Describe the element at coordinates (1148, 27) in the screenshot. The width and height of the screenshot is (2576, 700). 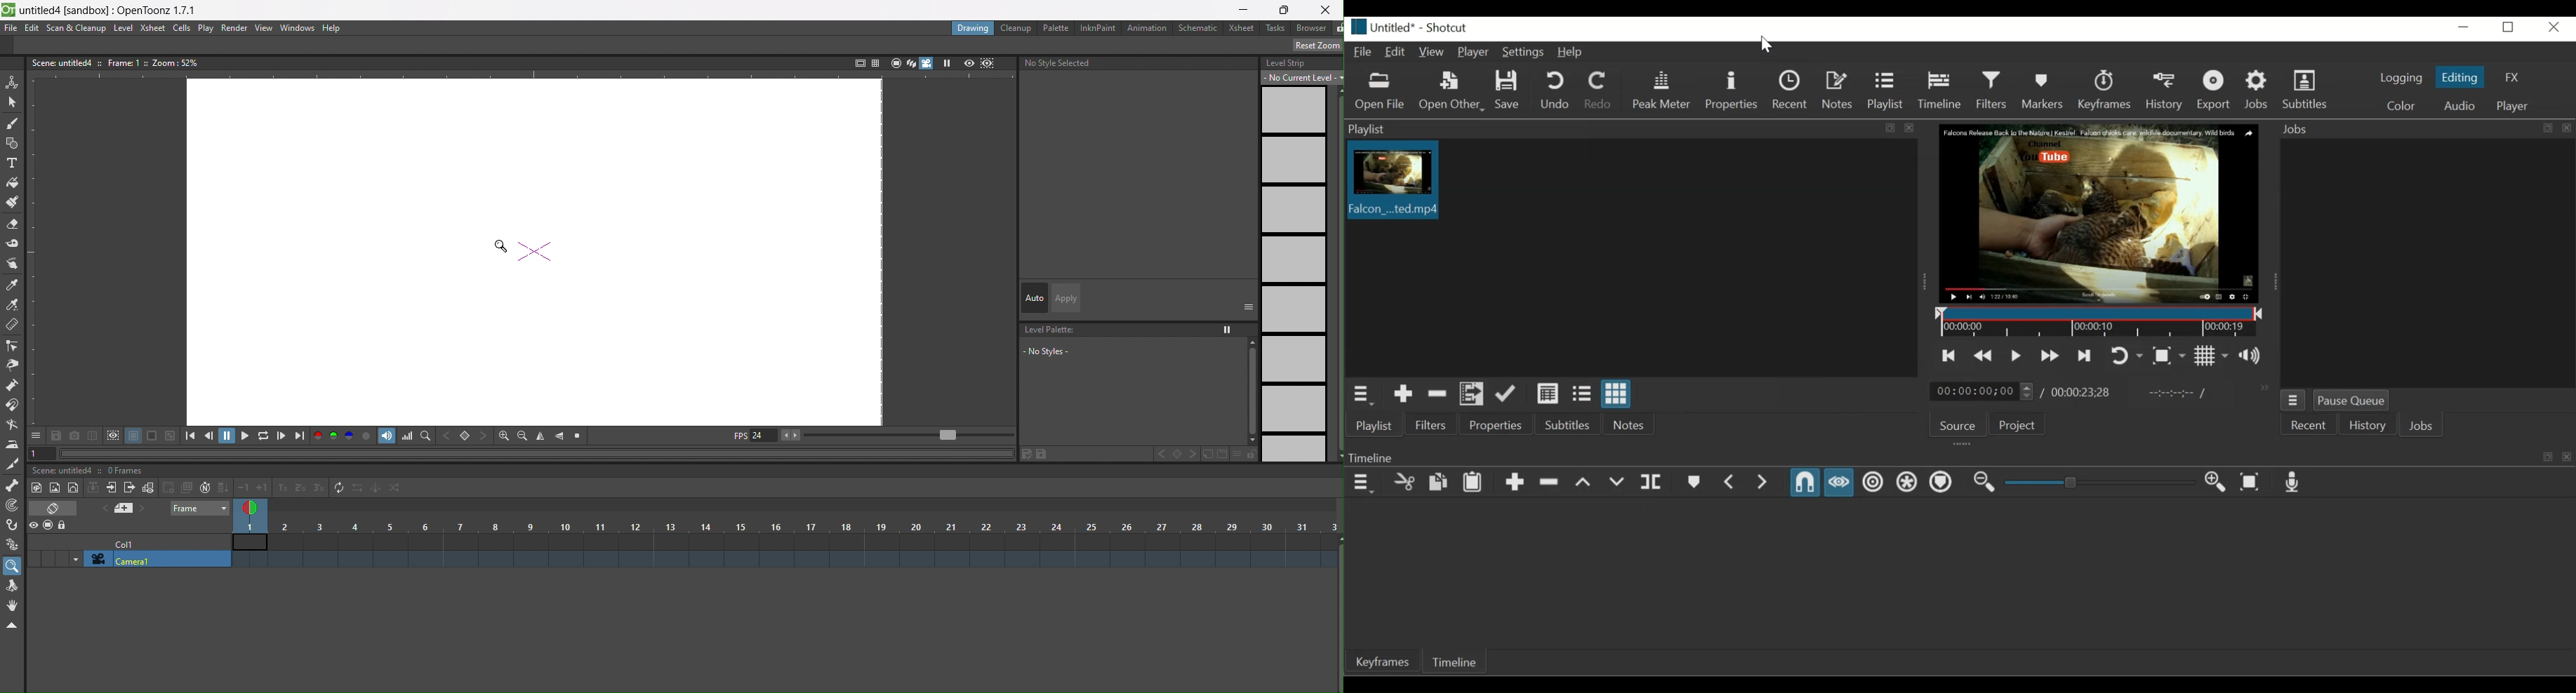
I see `animation` at that location.